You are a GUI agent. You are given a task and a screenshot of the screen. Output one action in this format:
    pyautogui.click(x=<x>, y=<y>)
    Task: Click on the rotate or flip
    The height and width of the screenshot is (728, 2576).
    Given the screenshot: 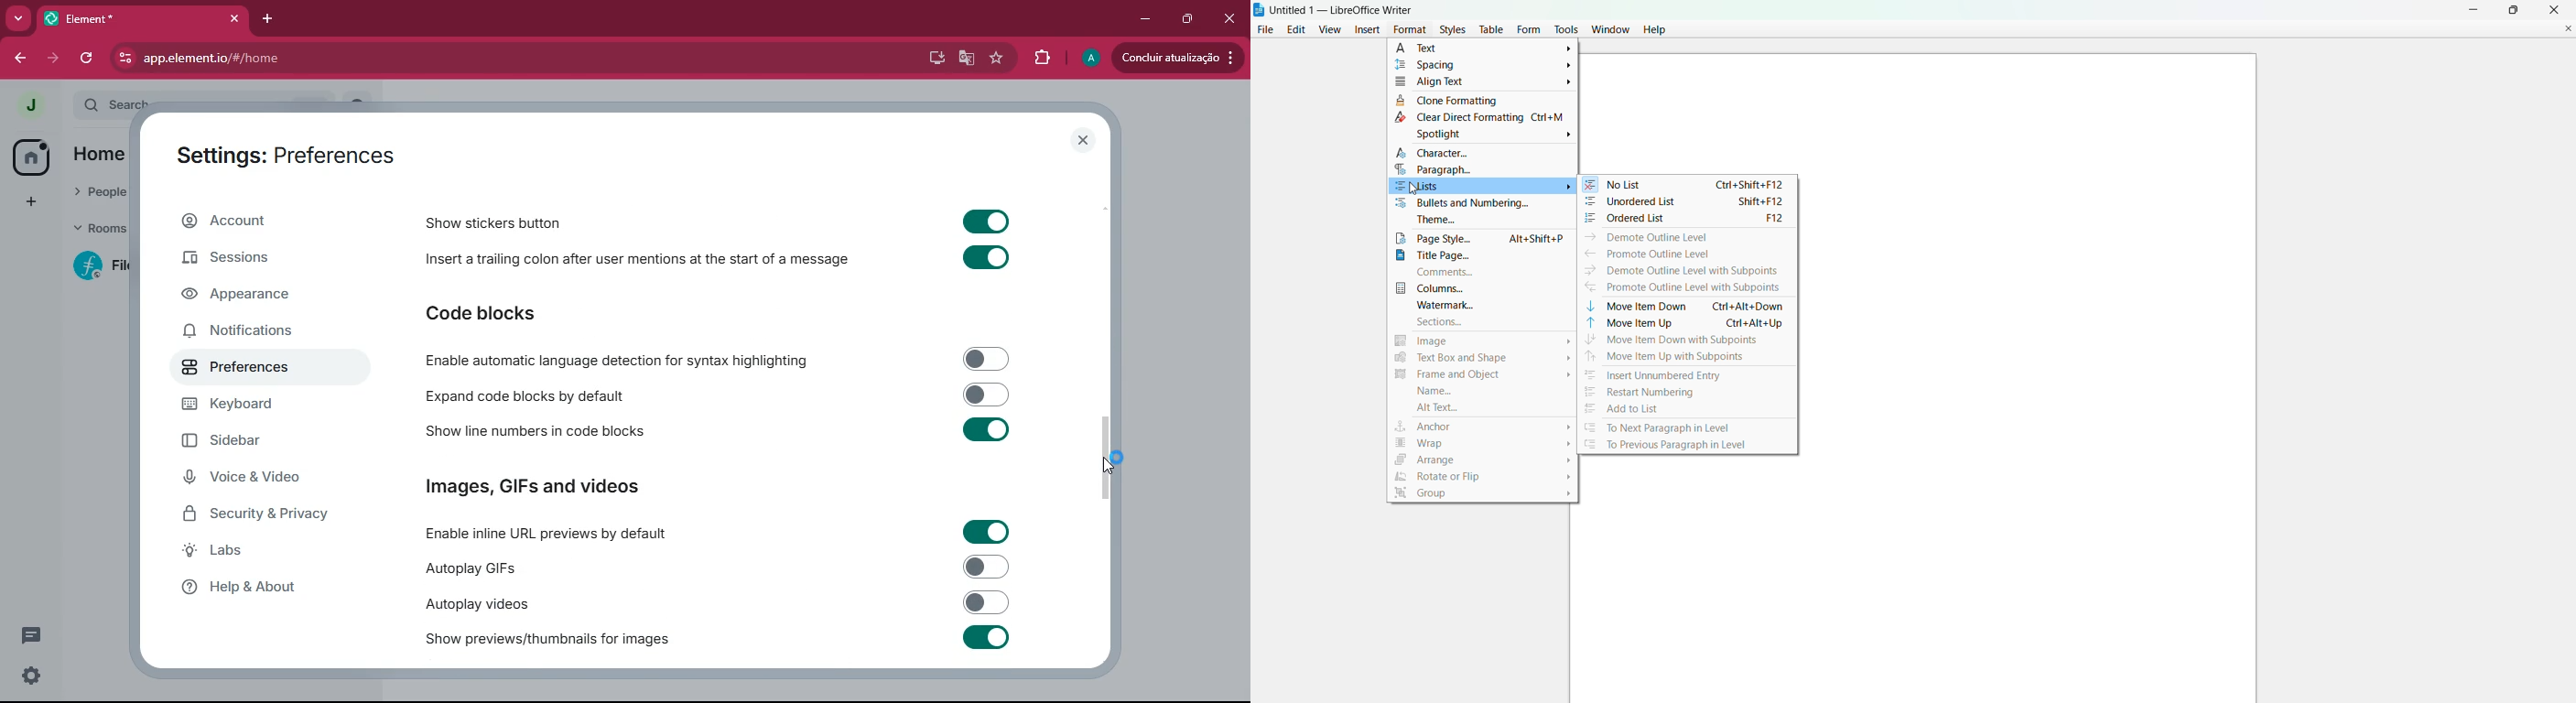 What is the action you would take?
    pyautogui.click(x=1483, y=478)
    